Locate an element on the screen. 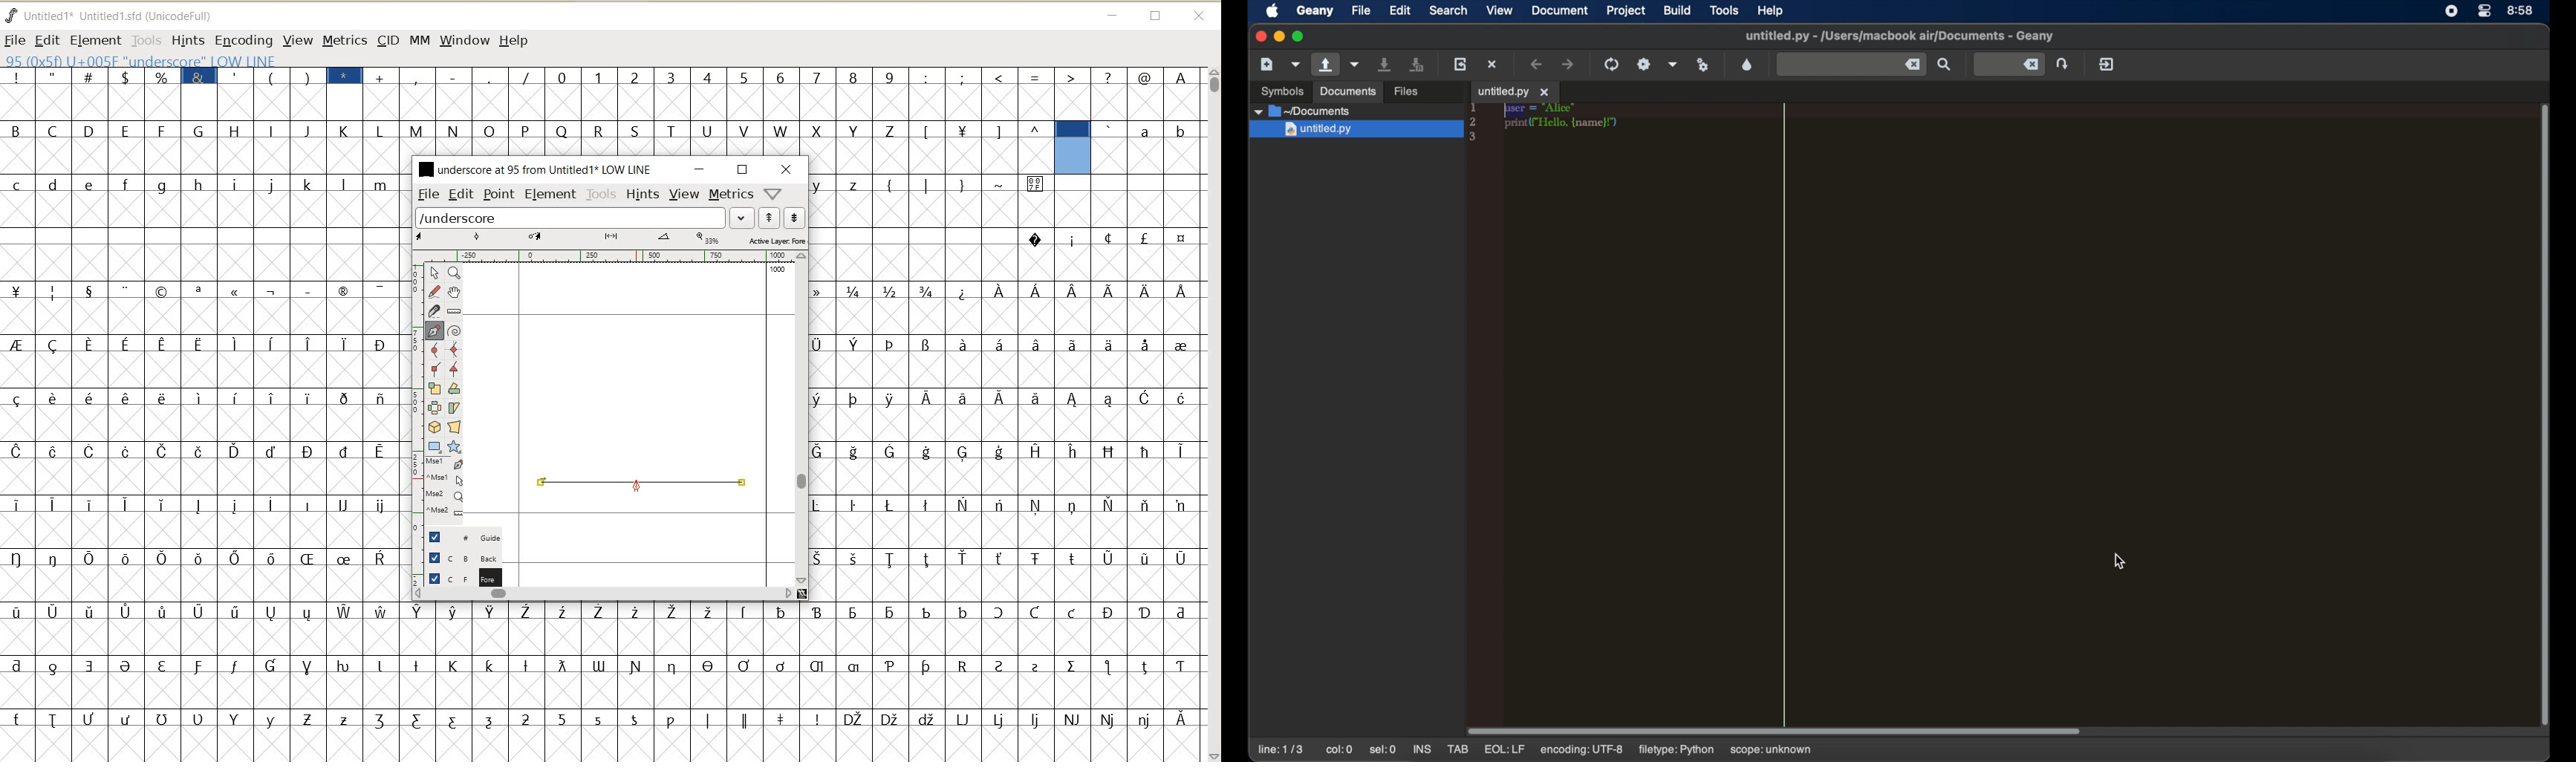 This screenshot has height=784, width=2576. help/window is located at coordinates (772, 194).